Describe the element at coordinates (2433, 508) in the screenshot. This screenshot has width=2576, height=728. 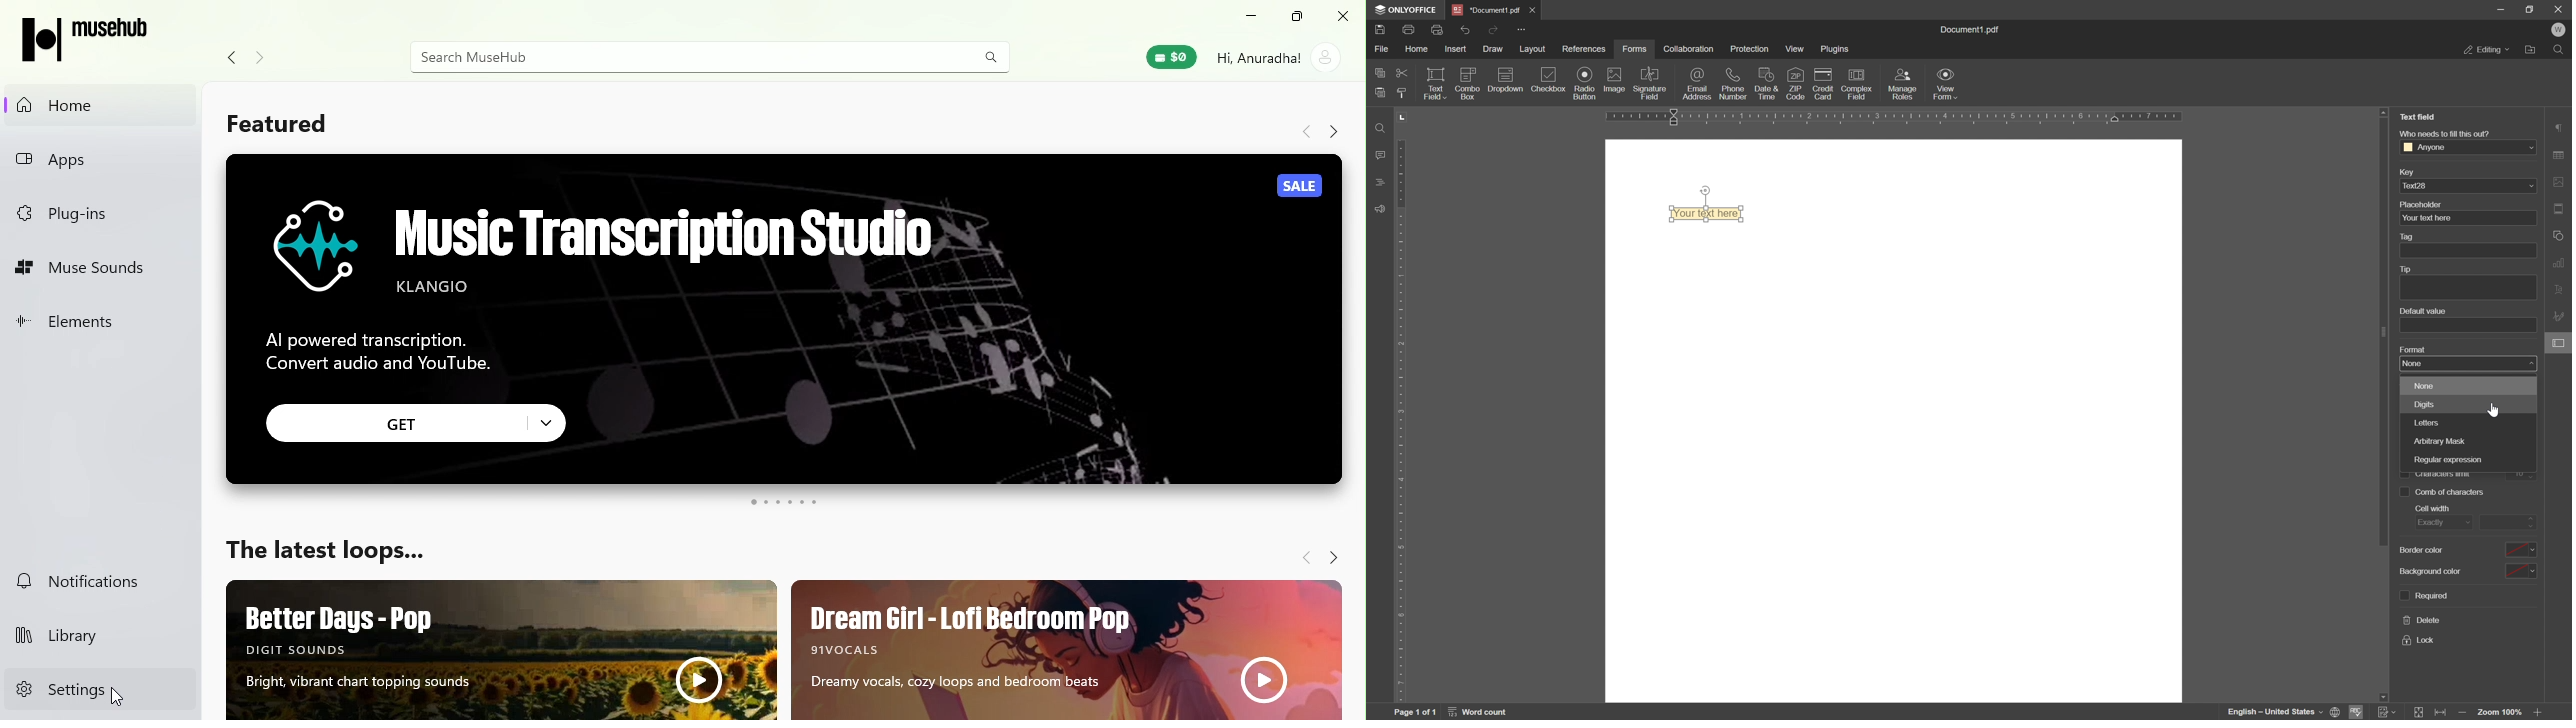
I see `cell with` at that location.